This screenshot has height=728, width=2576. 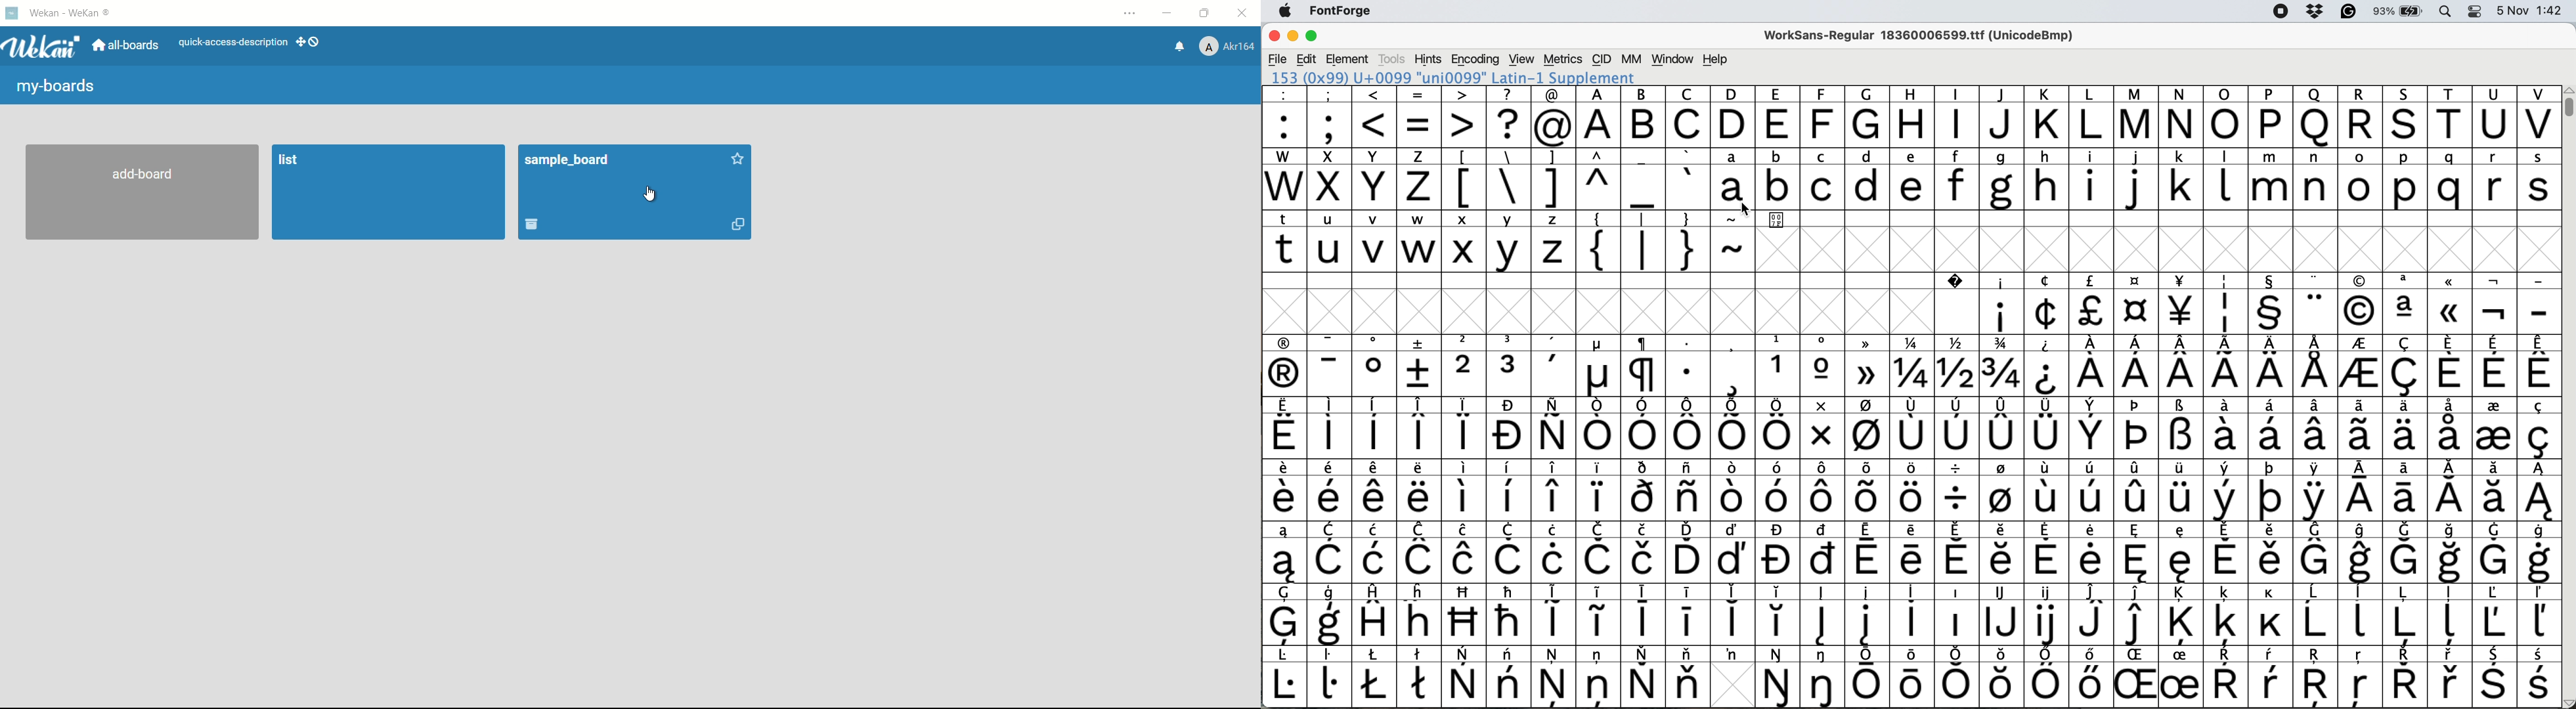 I want to click on symbol, so click(x=1376, y=490).